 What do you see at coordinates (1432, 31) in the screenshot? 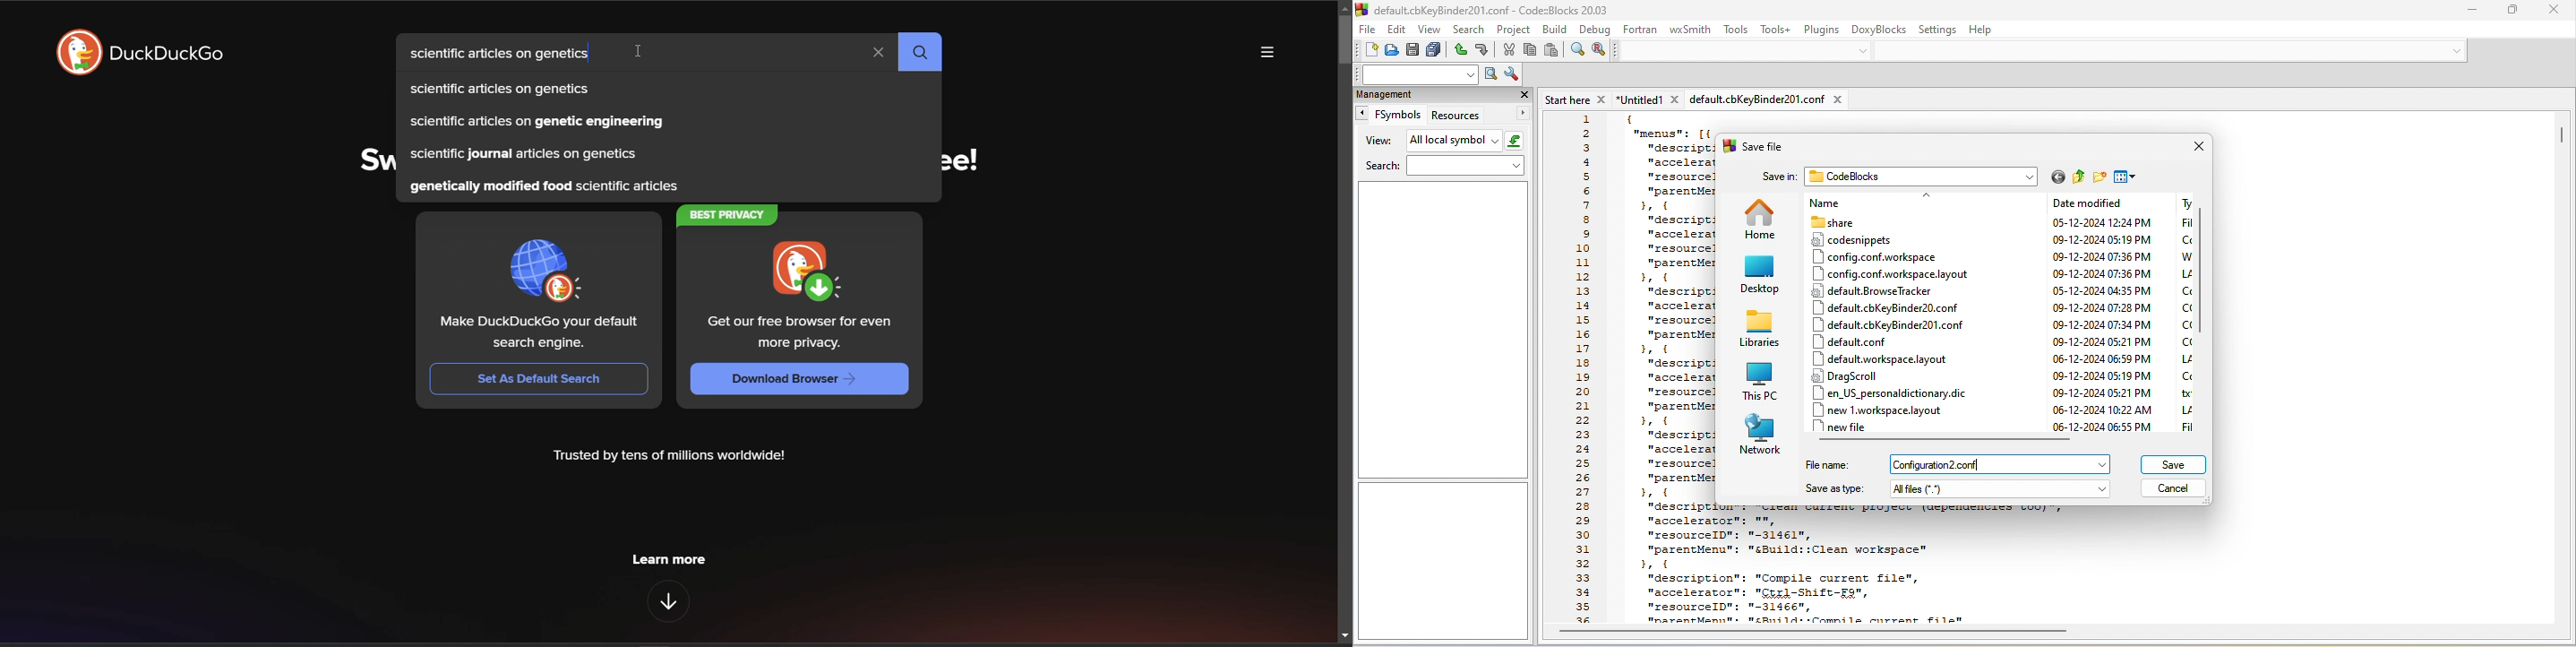
I see `view` at bounding box center [1432, 31].